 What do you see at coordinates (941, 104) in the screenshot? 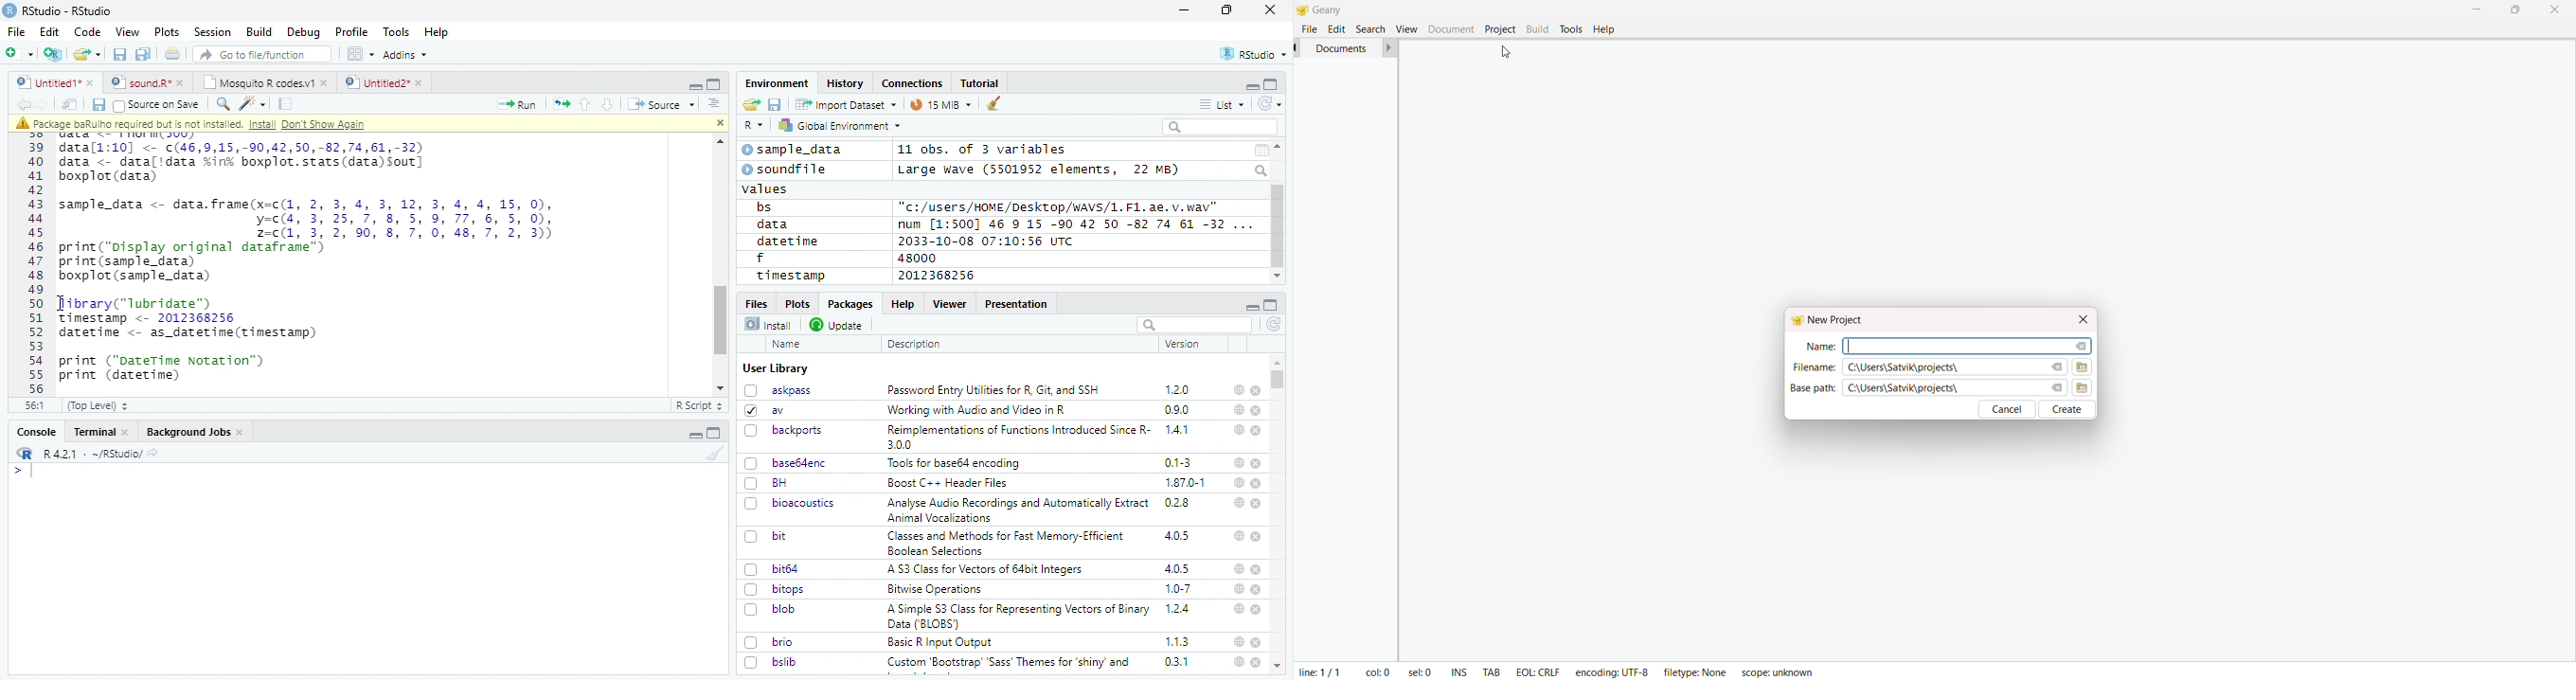
I see `15 MiB` at bounding box center [941, 104].